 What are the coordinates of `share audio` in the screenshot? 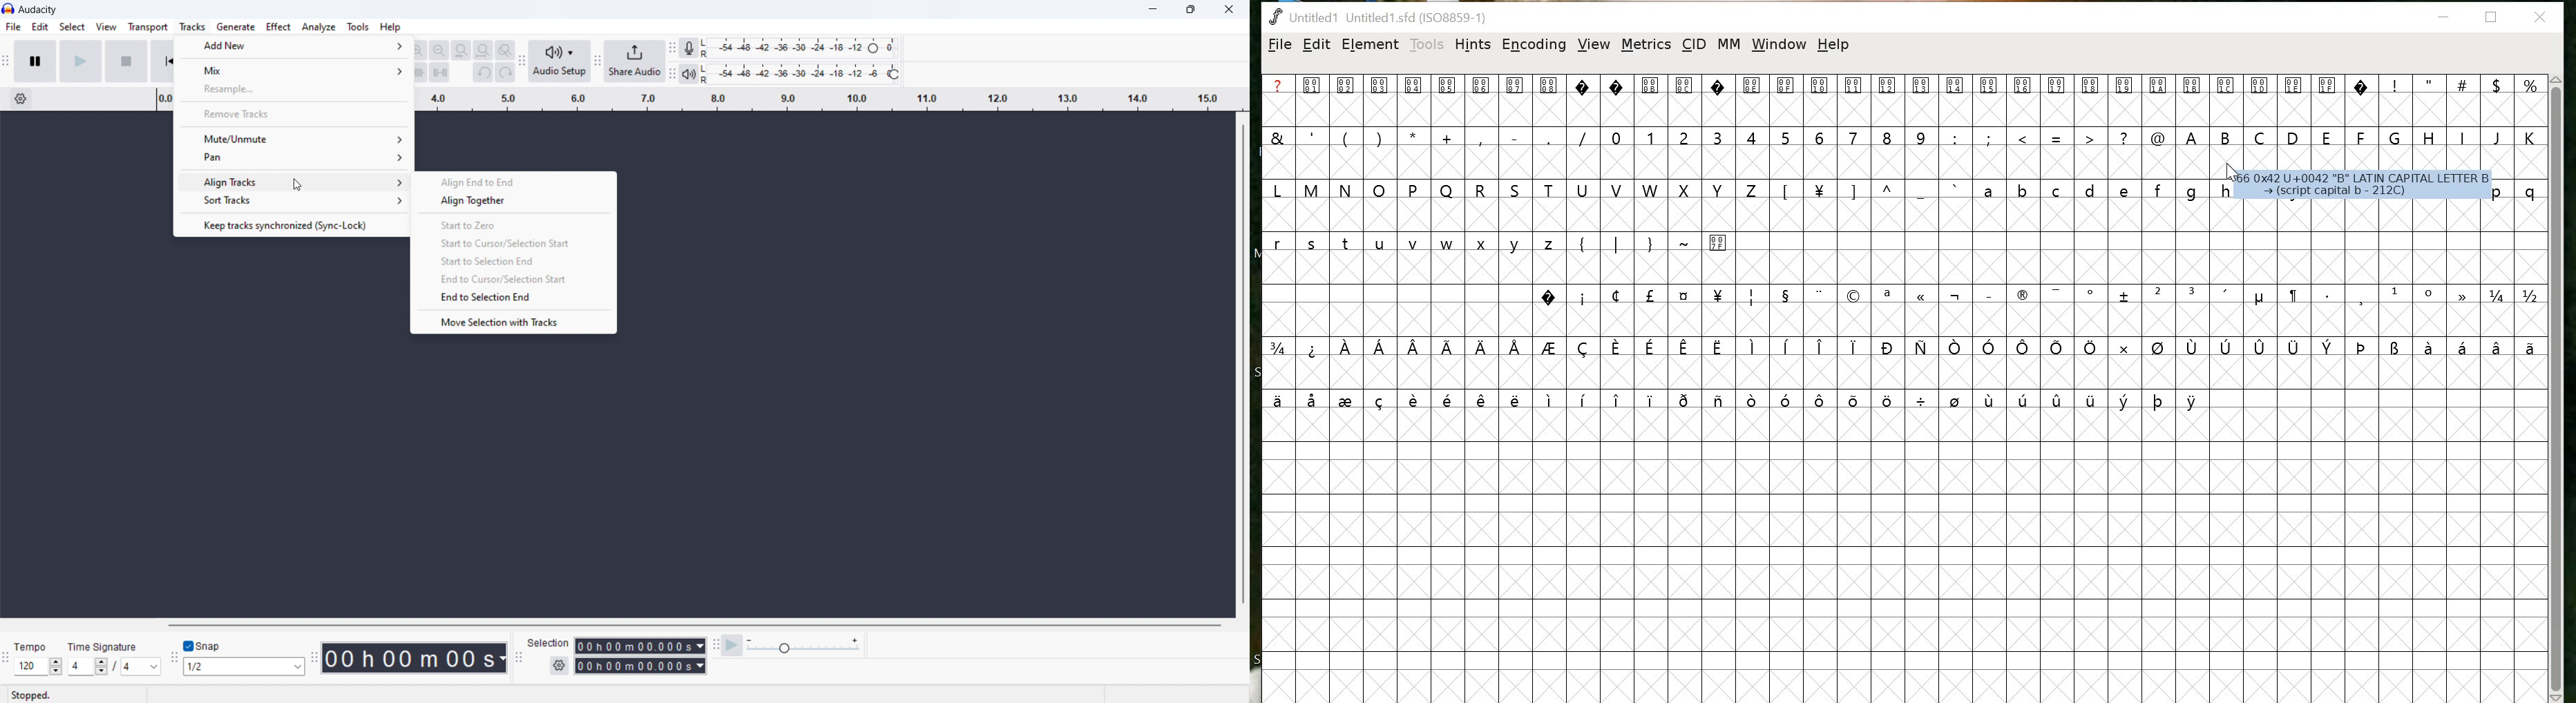 It's located at (636, 61).